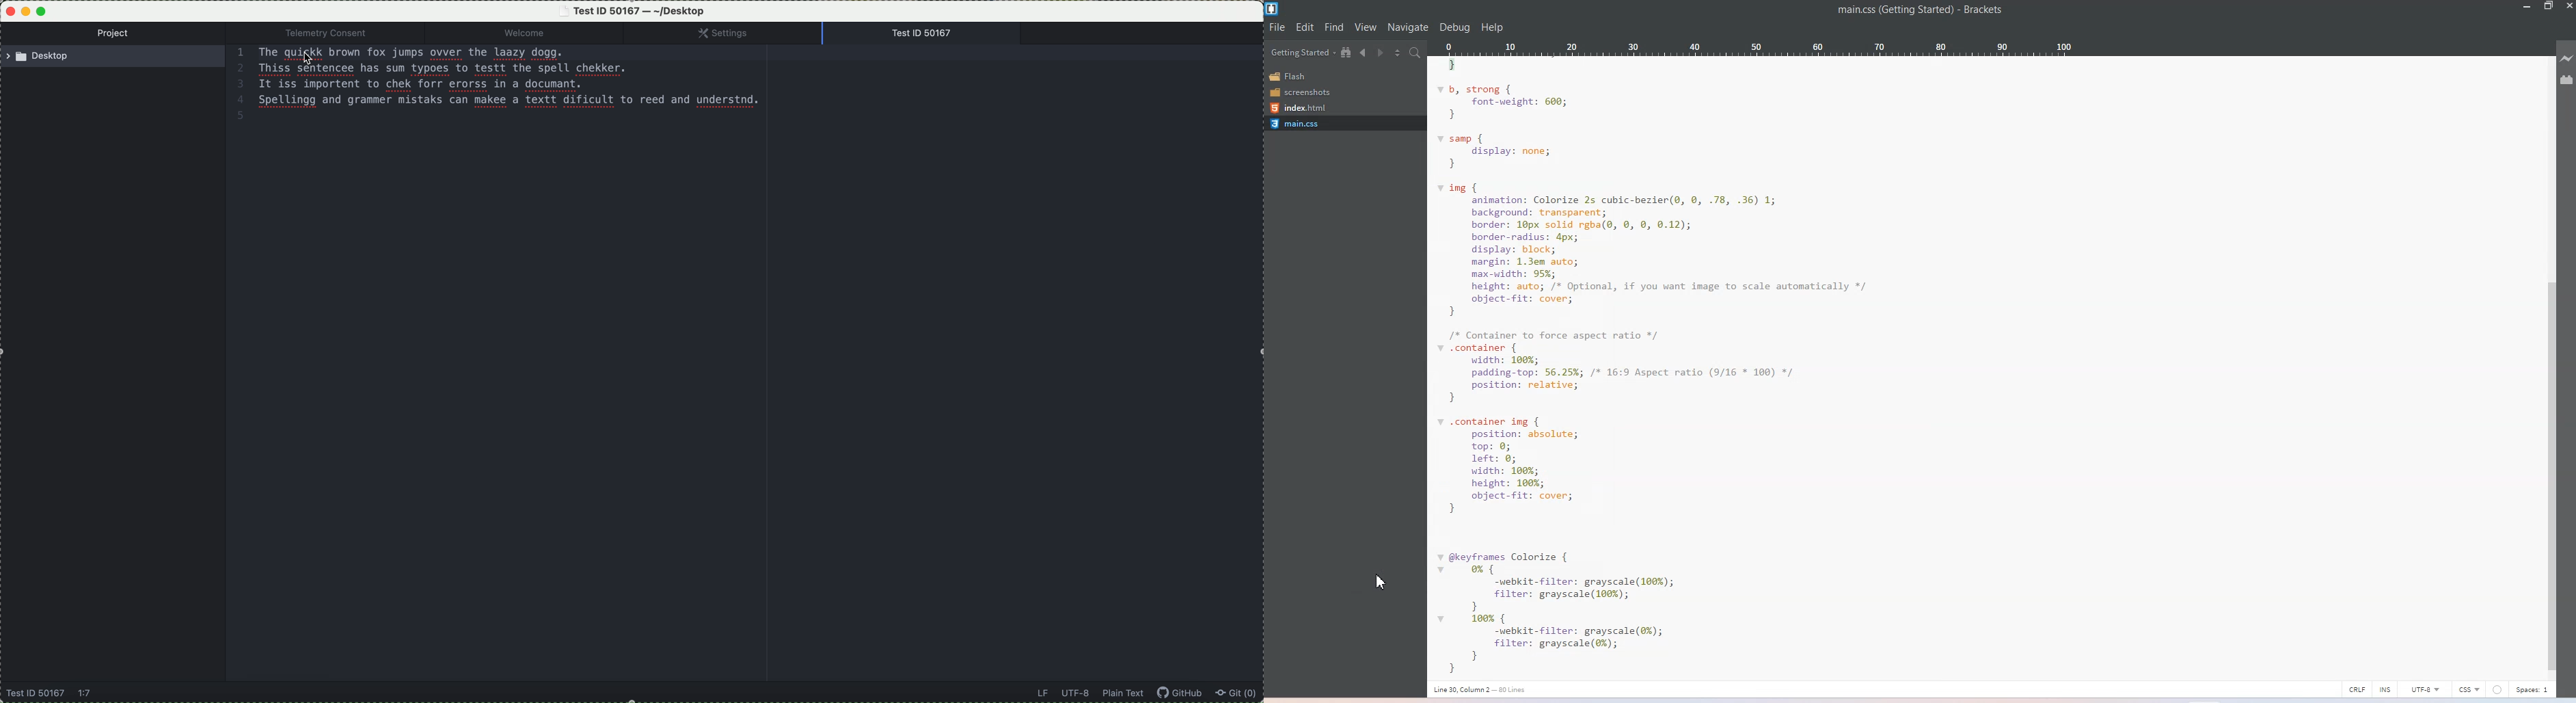 The height and width of the screenshot is (728, 2576). I want to click on File type, so click(2469, 690).